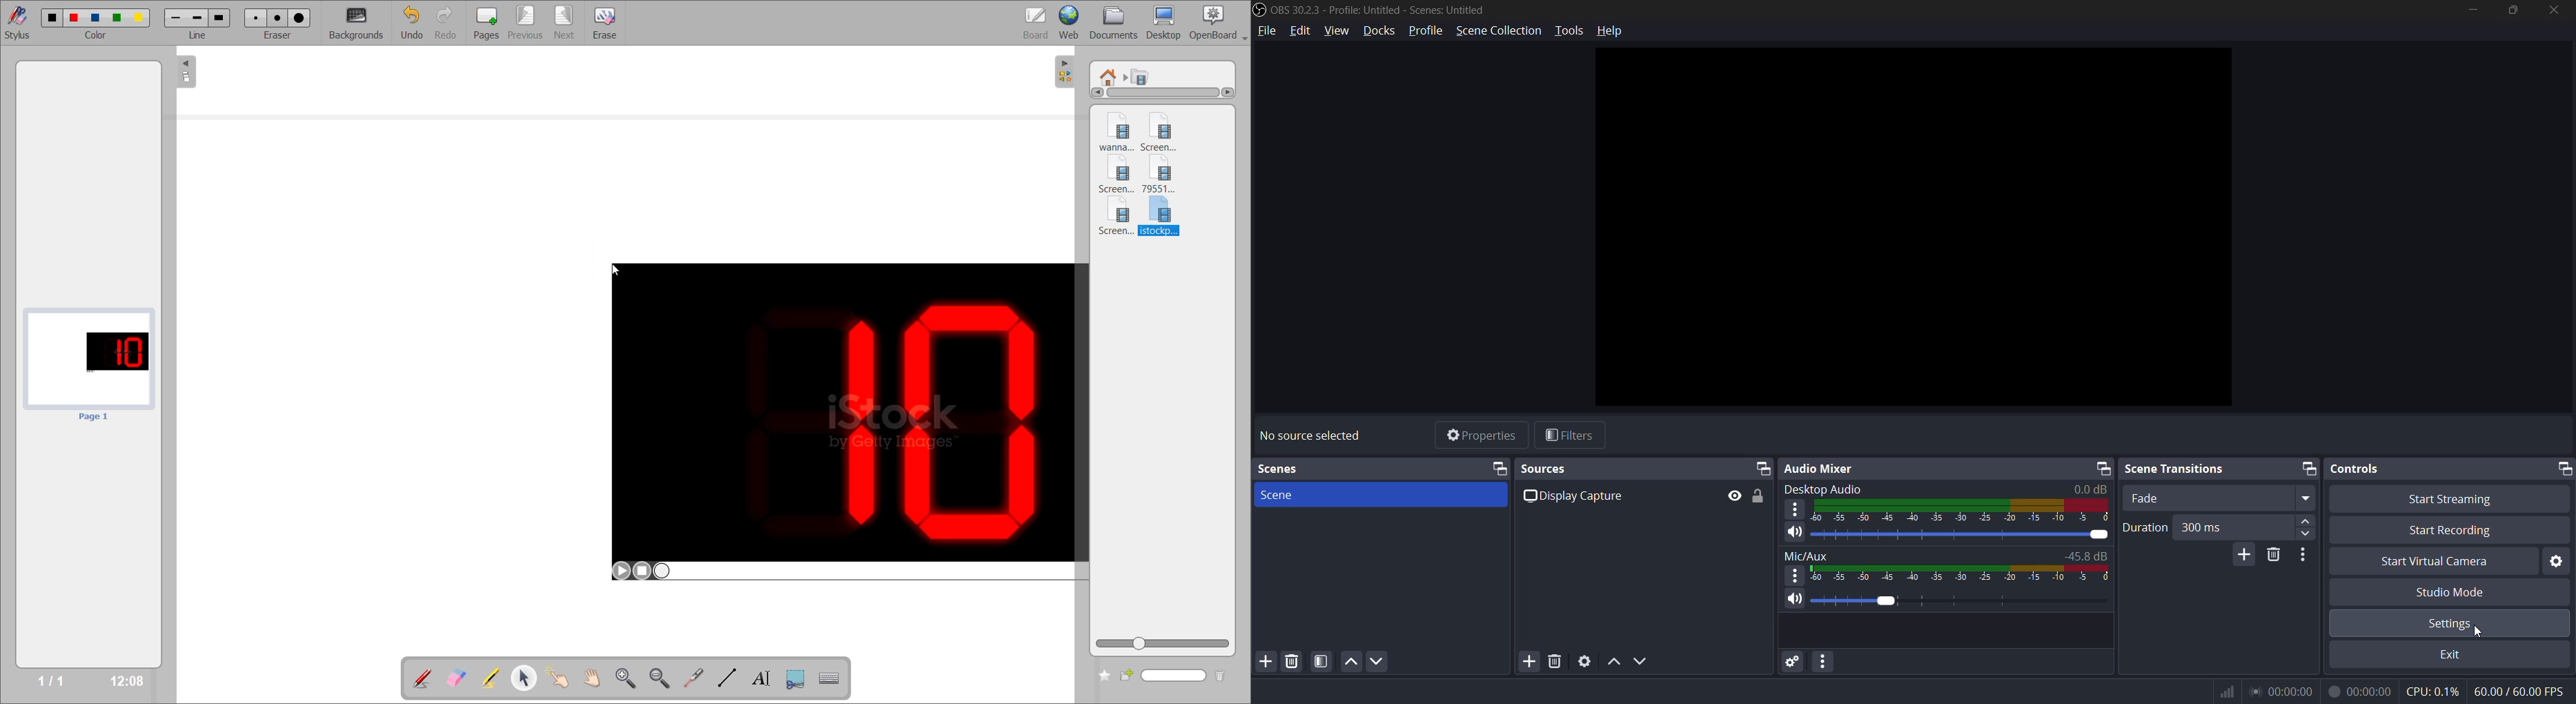 This screenshot has width=2576, height=728. What do you see at coordinates (1500, 30) in the screenshot?
I see `scene collection` at bounding box center [1500, 30].